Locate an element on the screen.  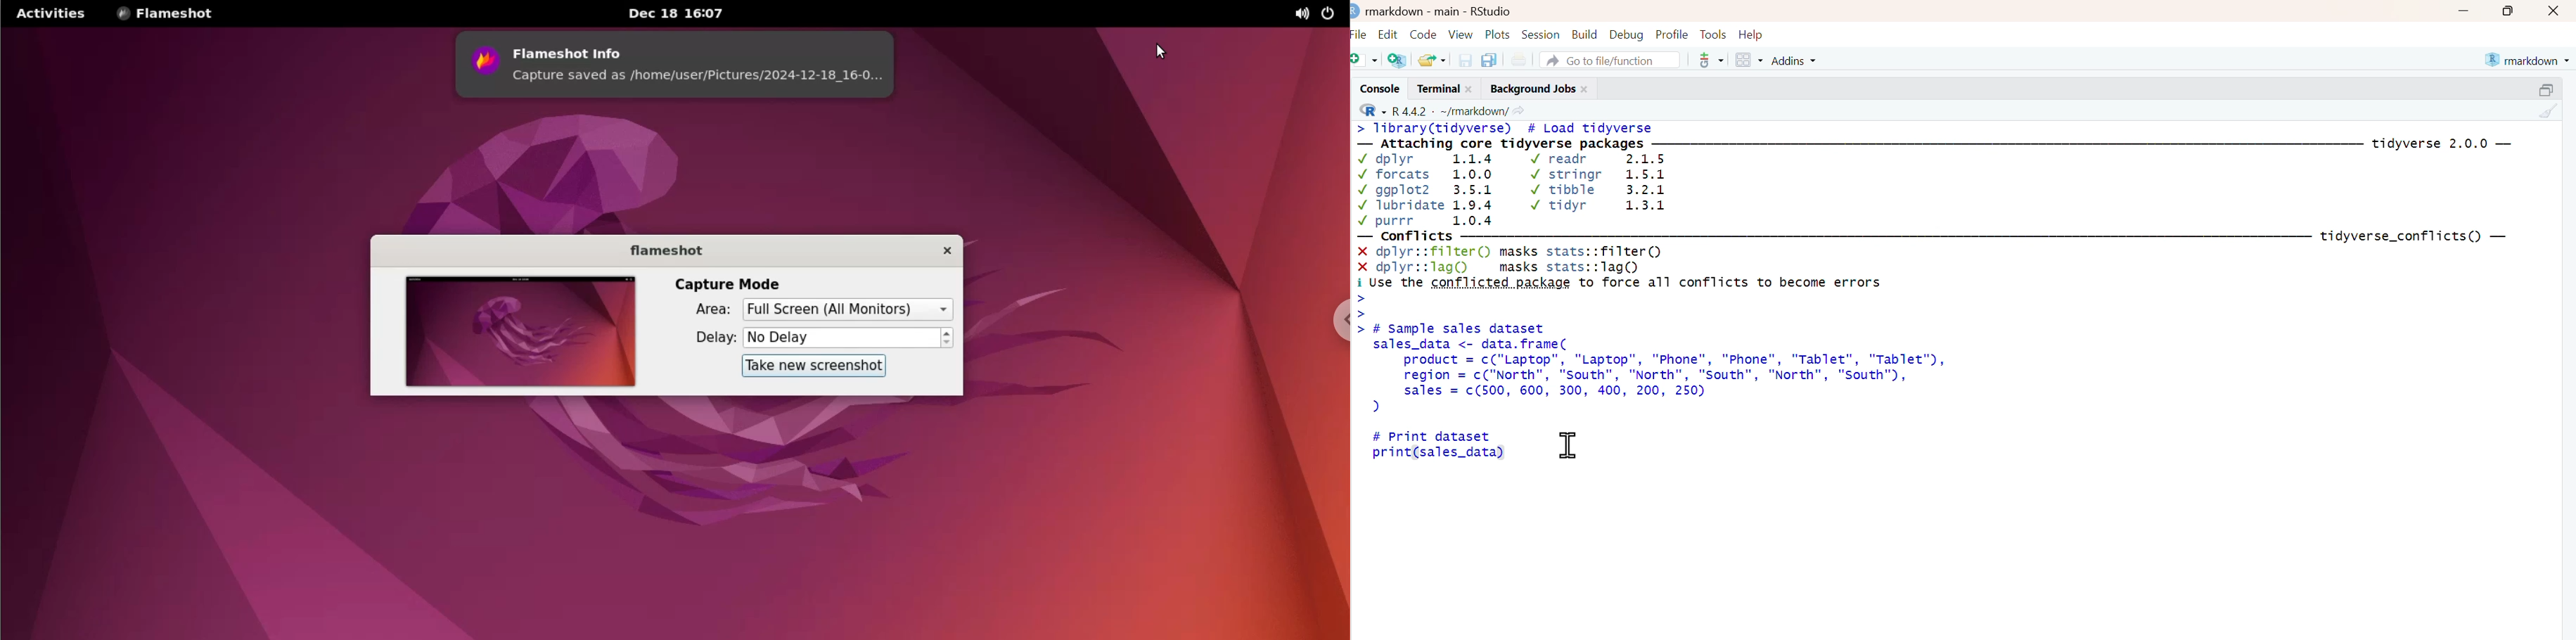
Edit is located at coordinates (1389, 31).